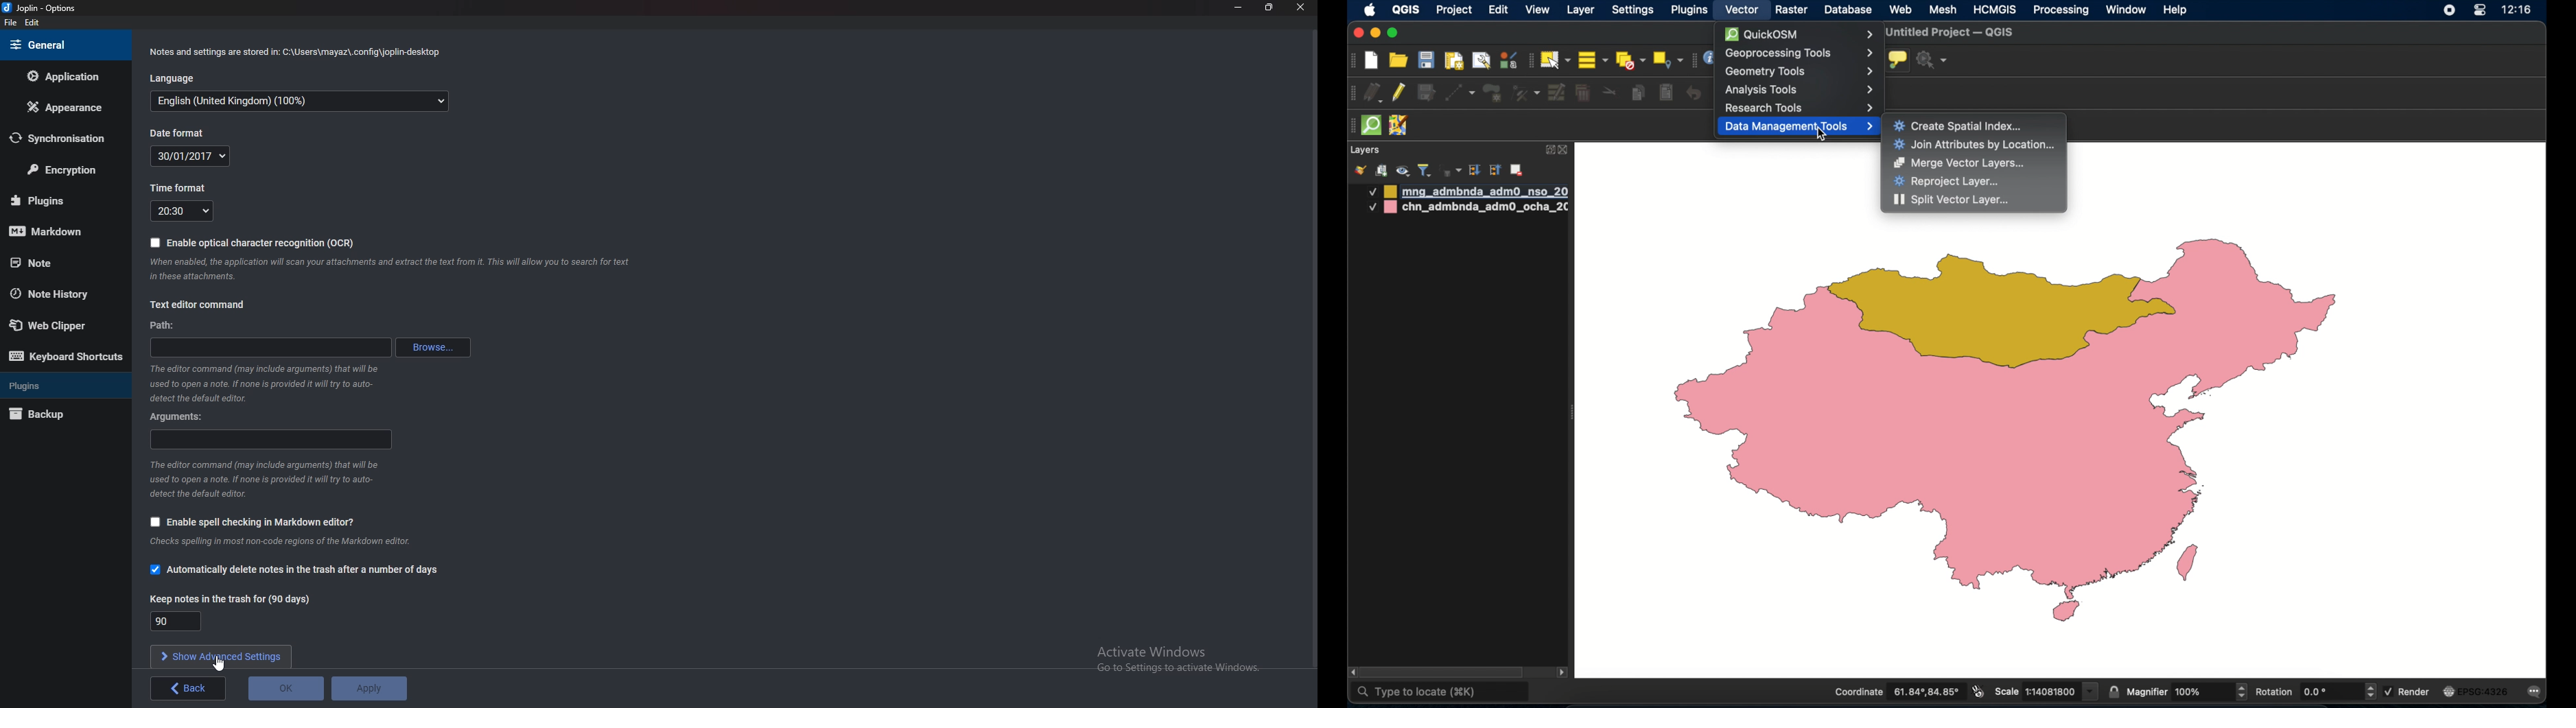 The height and width of the screenshot is (728, 2576). What do you see at coordinates (2126, 9) in the screenshot?
I see `window` at bounding box center [2126, 9].